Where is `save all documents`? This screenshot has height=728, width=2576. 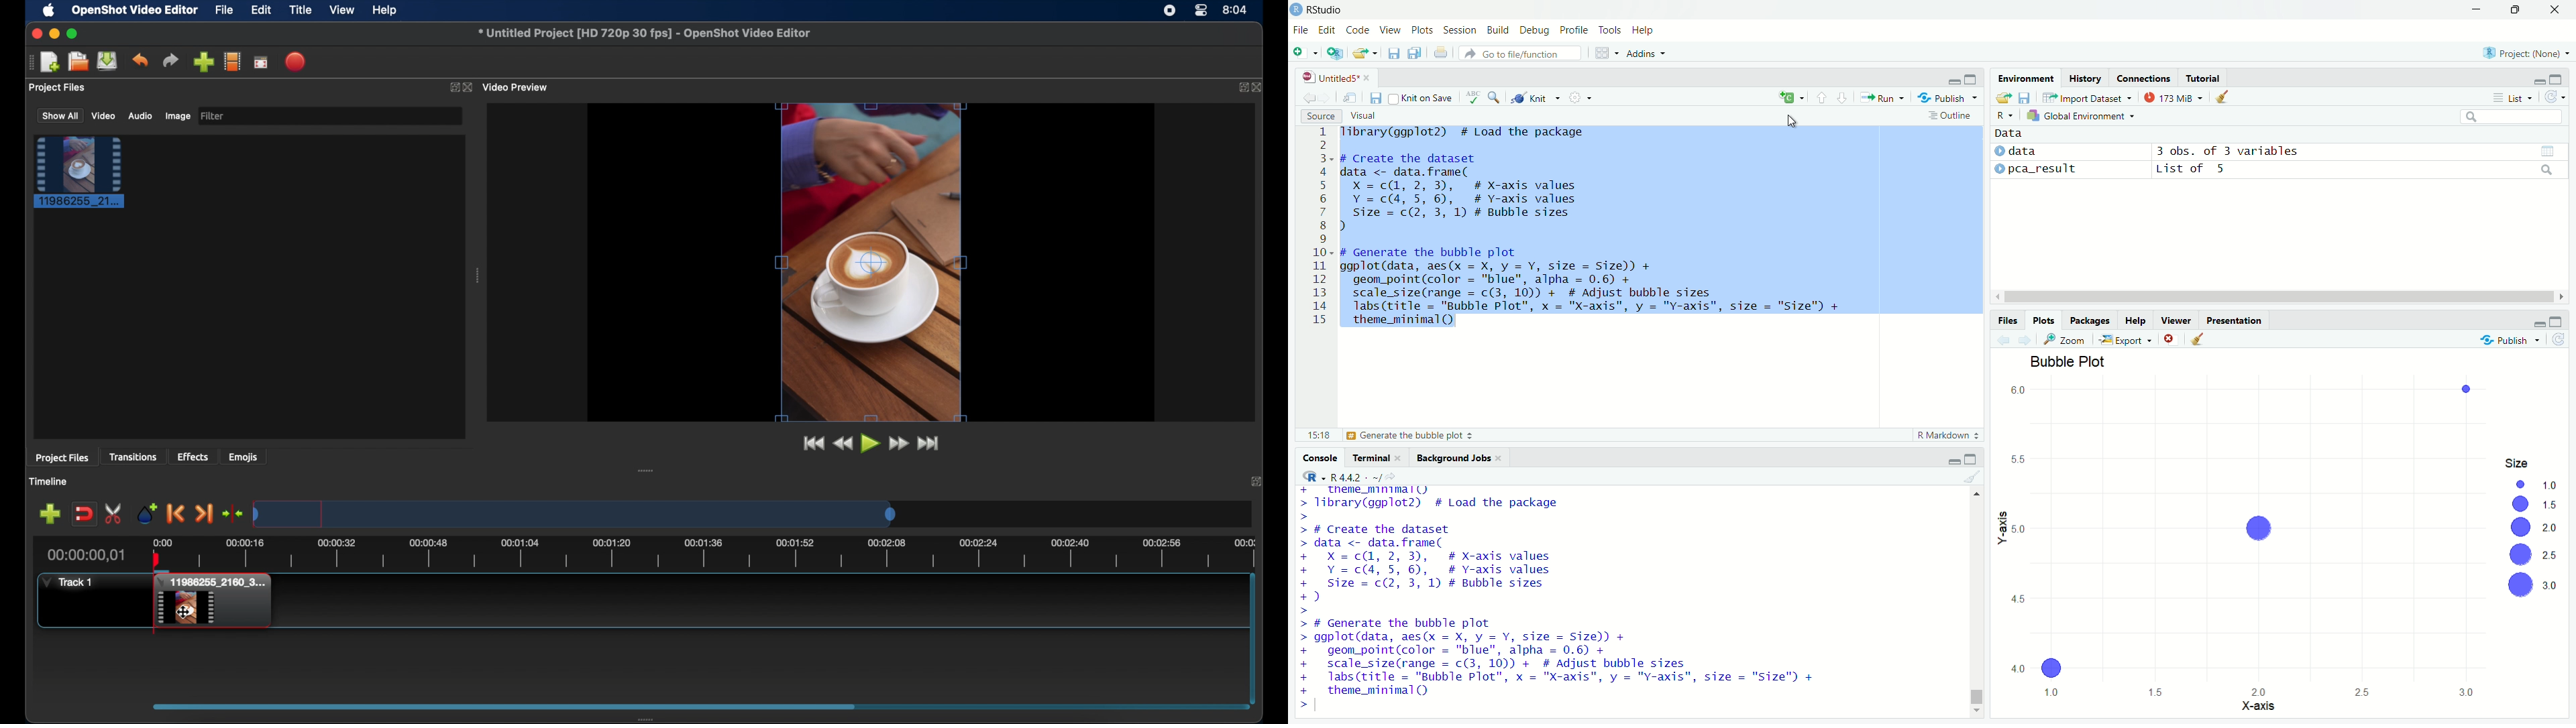 save all documents is located at coordinates (1417, 52).